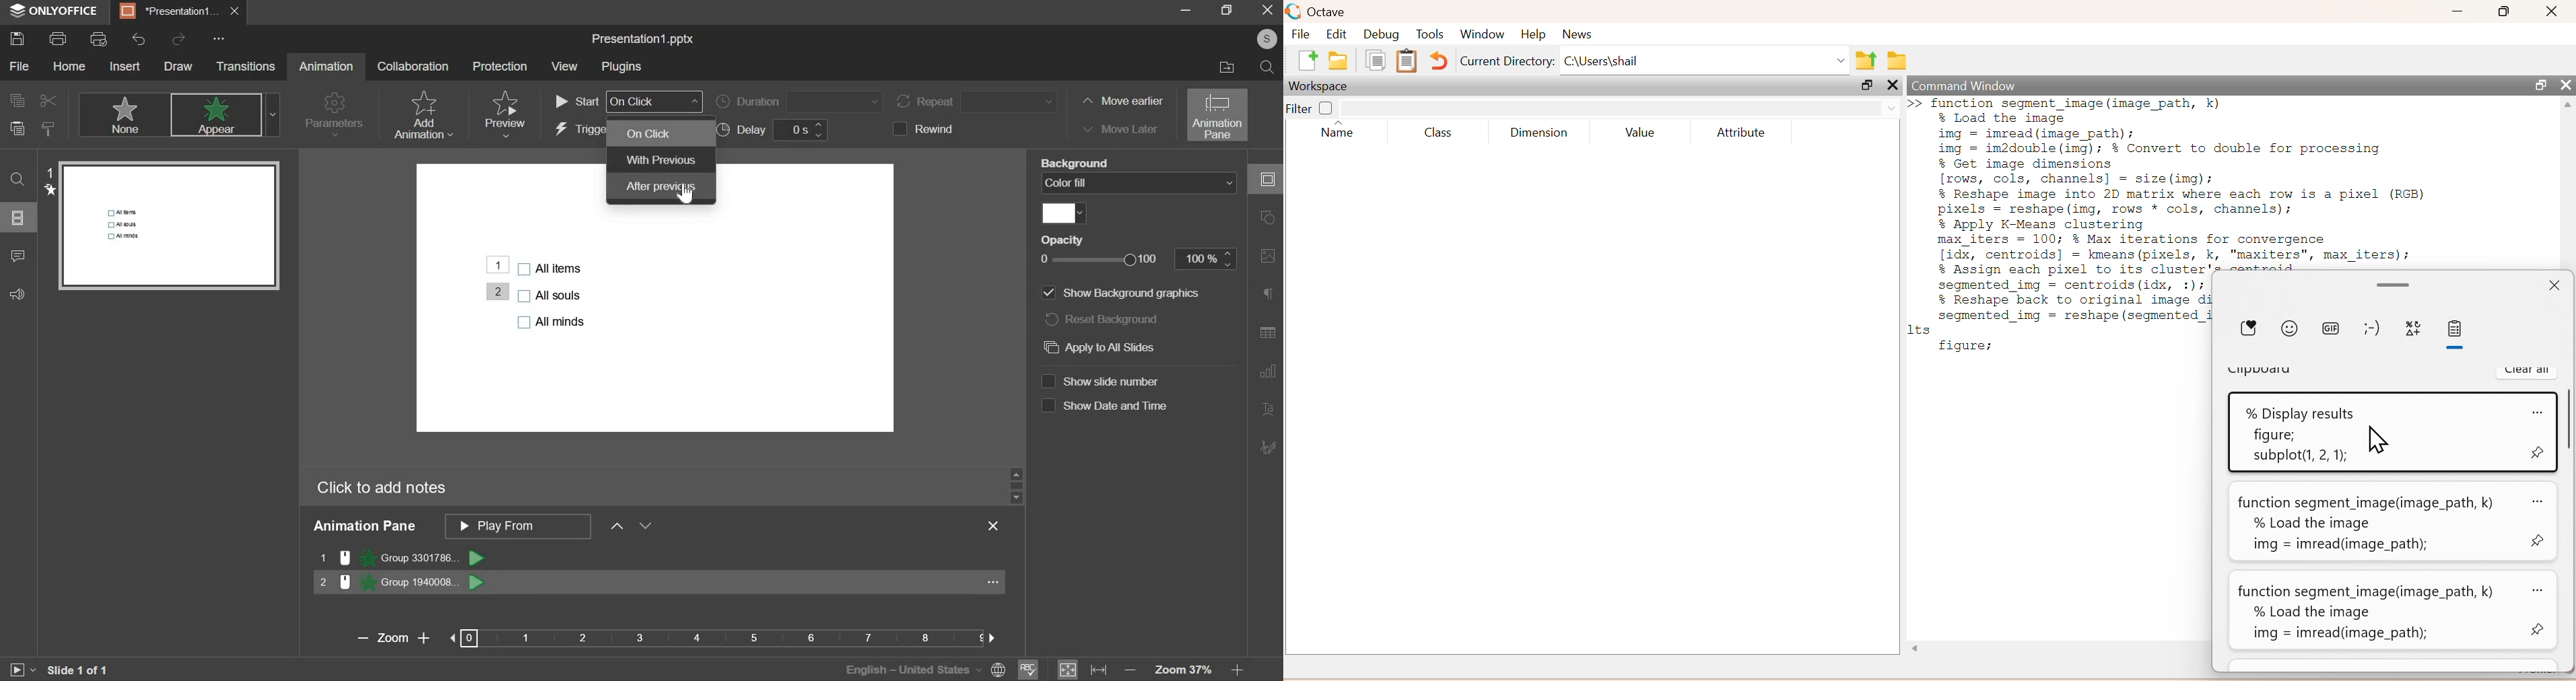 This screenshot has width=2576, height=700. What do you see at coordinates (1338, 132) in the screenshot?
I see `Name` at bounding box center [1338, 132].